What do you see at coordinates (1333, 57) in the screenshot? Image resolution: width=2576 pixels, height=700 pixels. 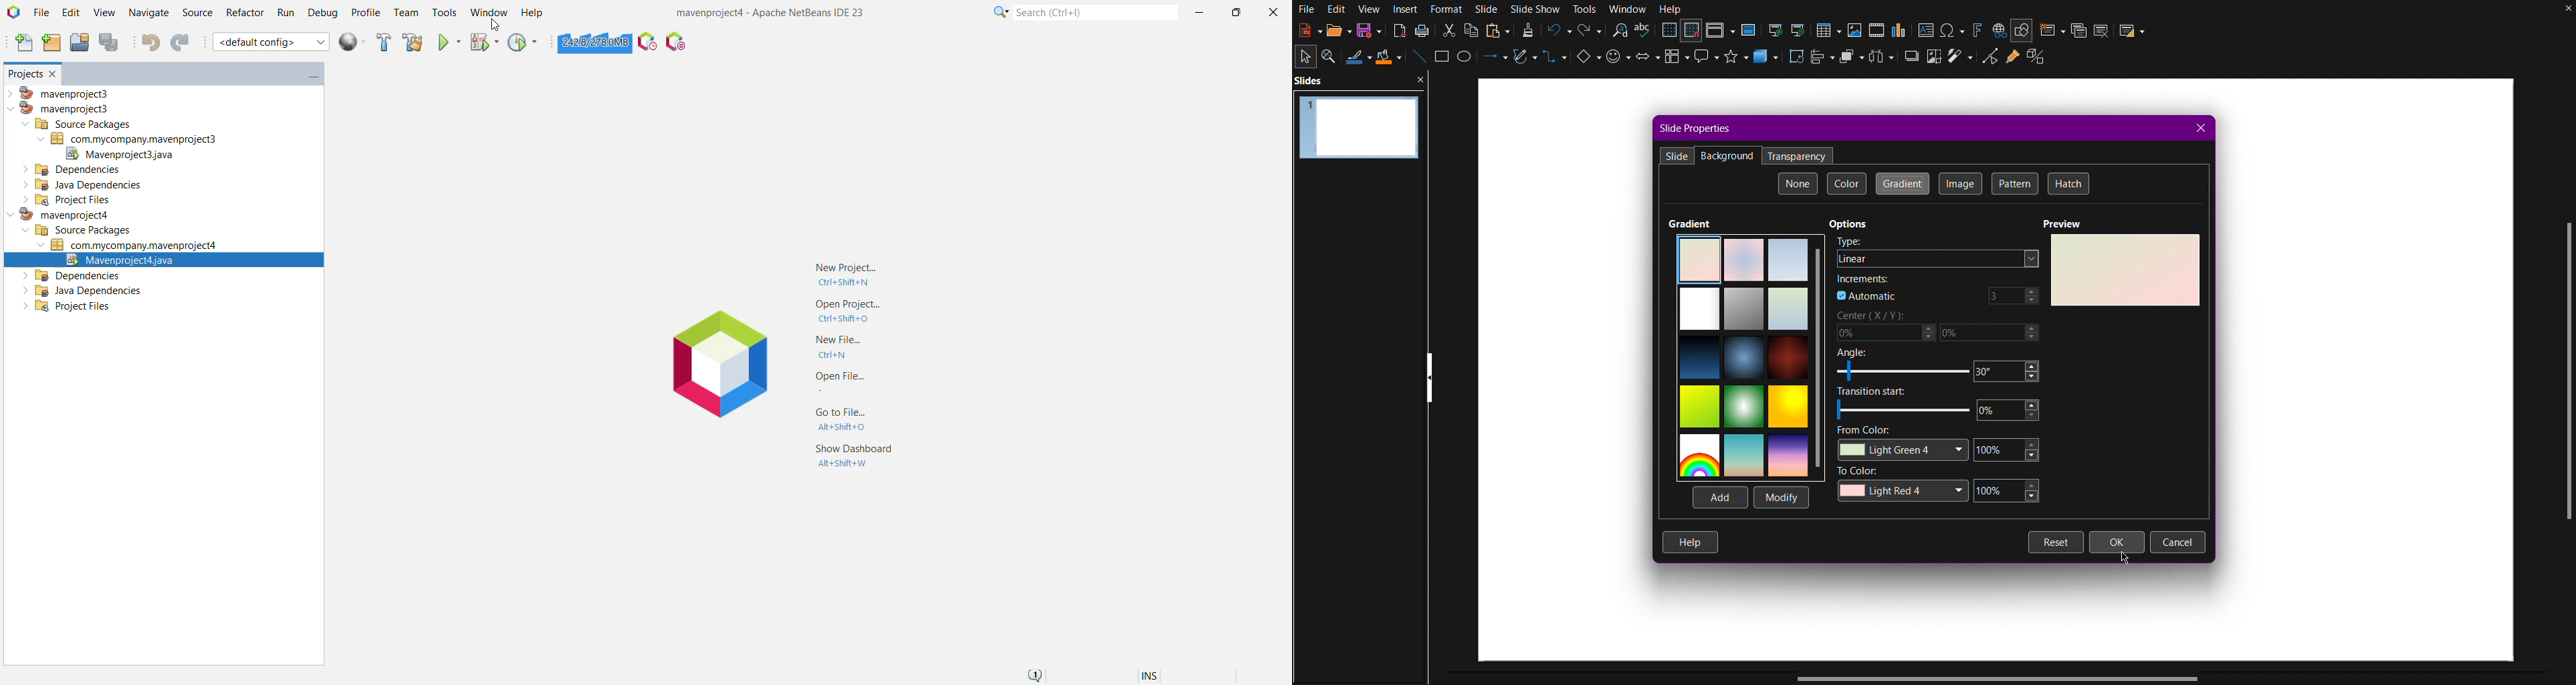 I see `Zoom and Pan` at bounding box center [1333, 57].